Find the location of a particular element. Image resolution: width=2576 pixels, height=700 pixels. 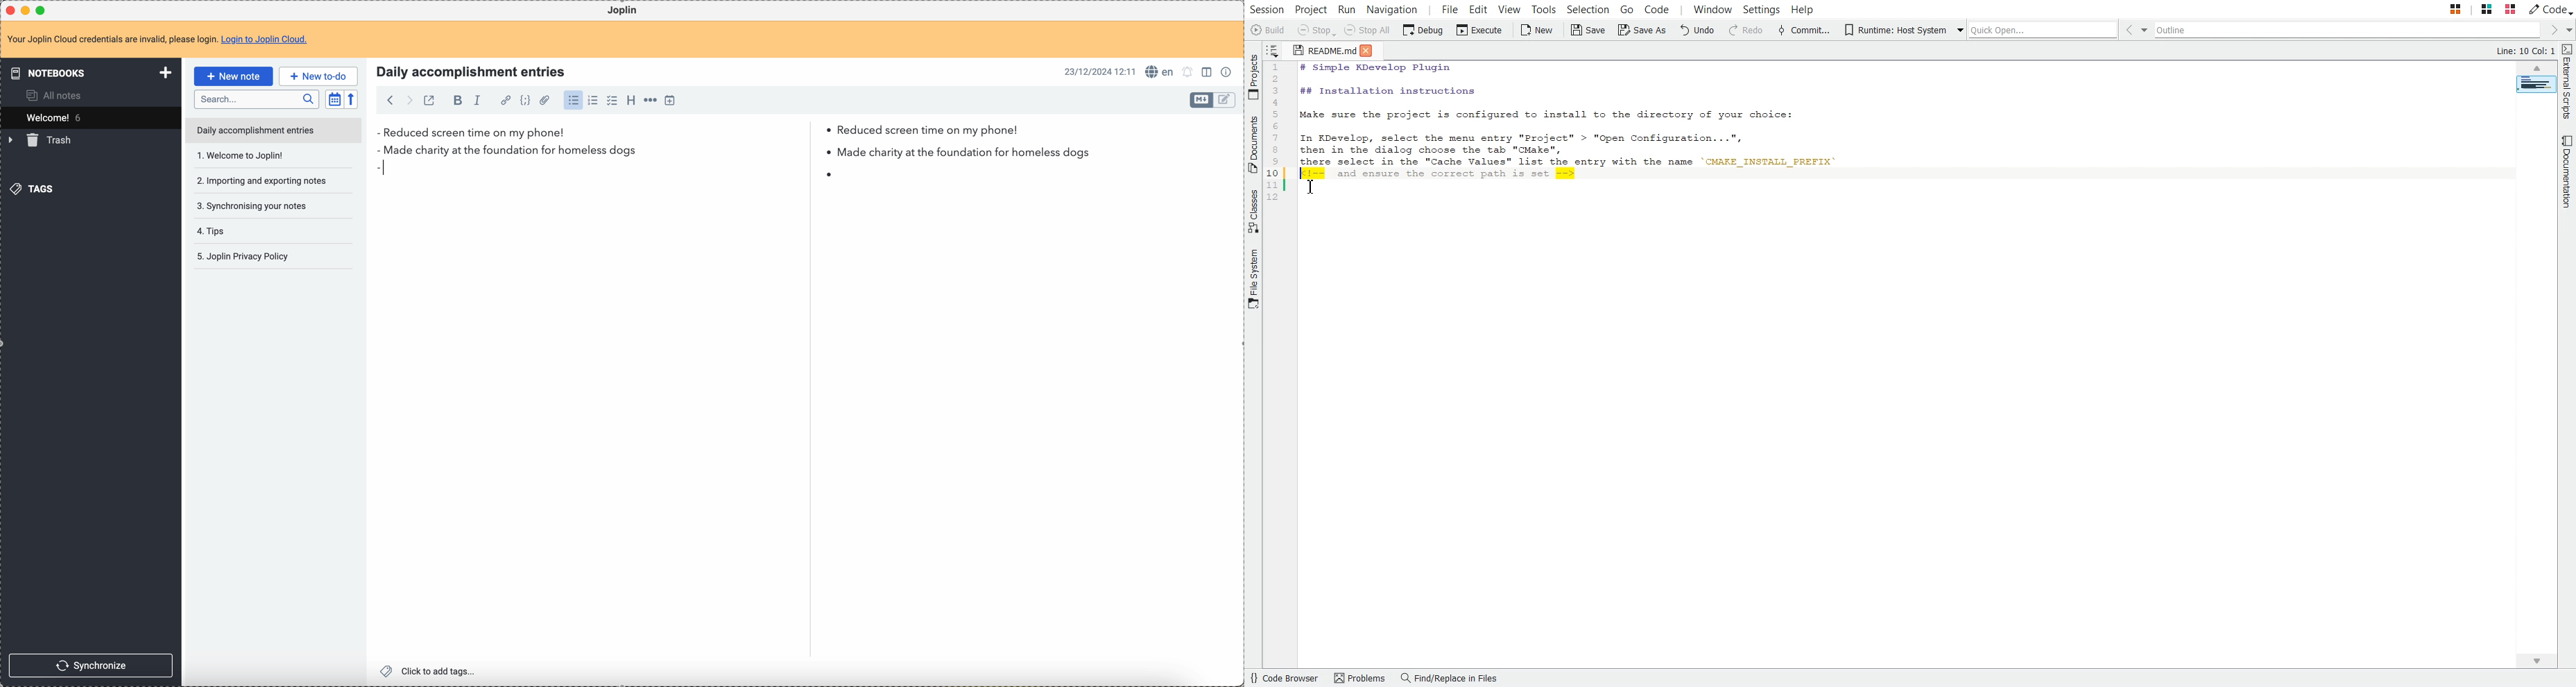

foward is located at coordinates (409, 100).